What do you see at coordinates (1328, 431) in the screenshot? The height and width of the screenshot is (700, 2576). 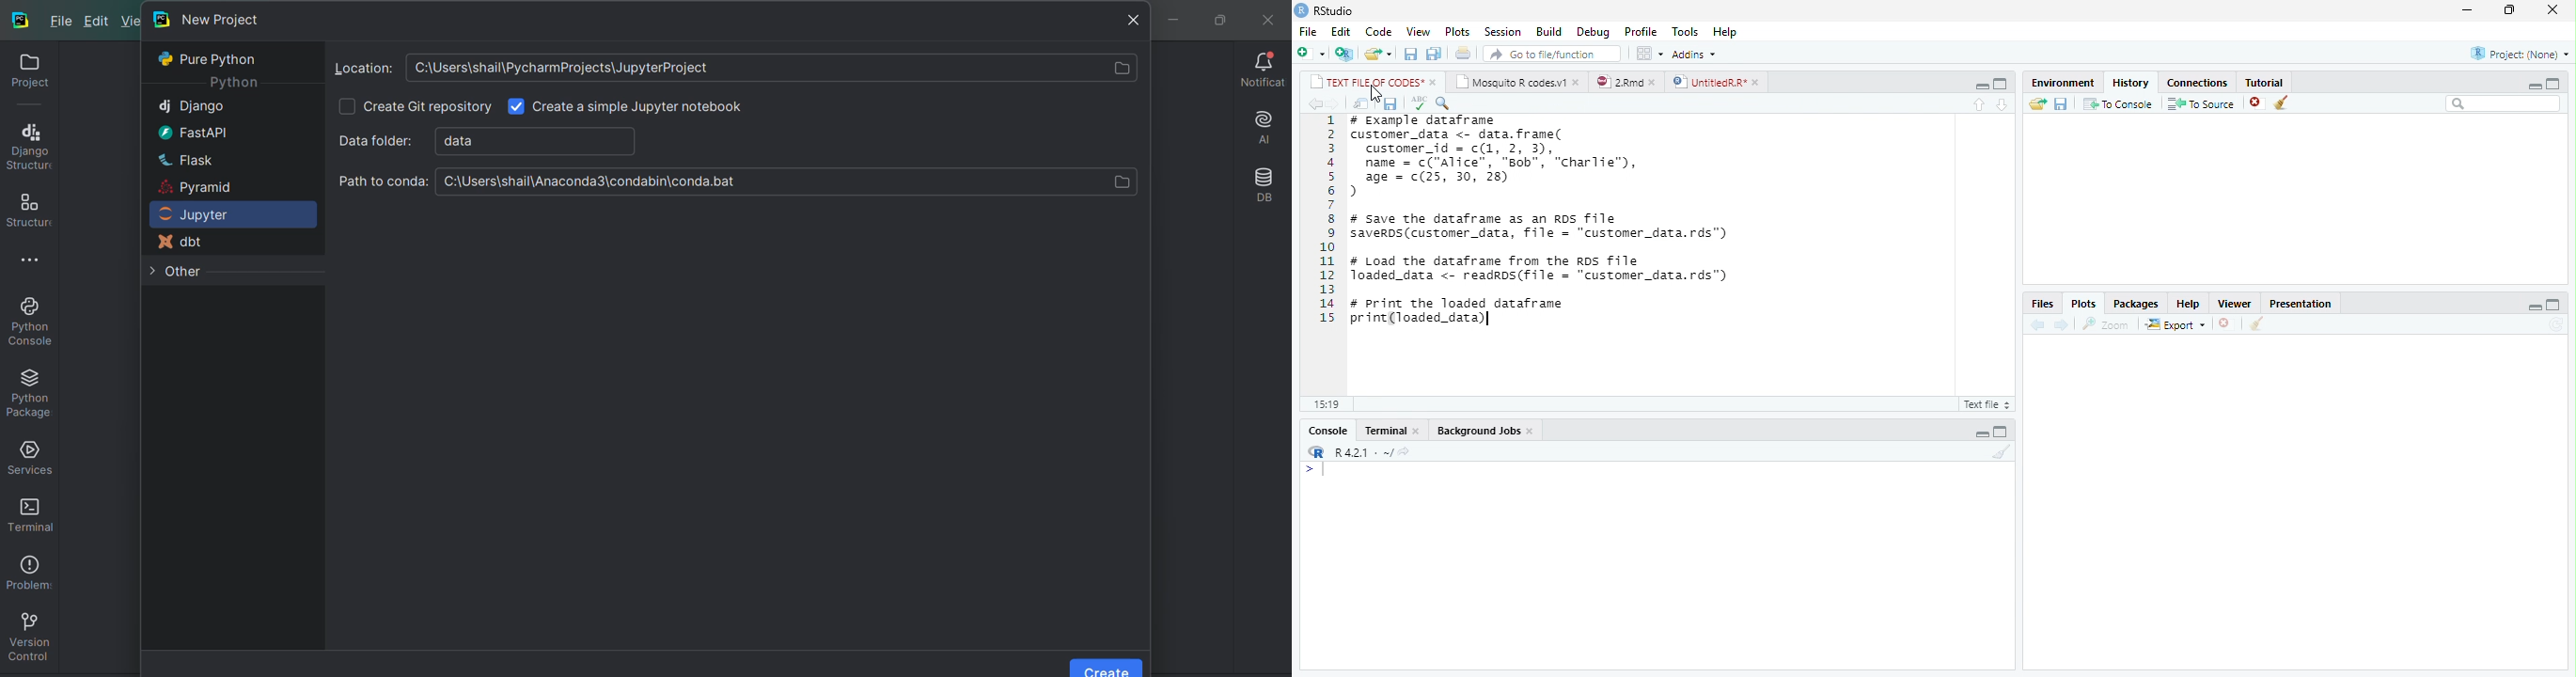 I see `Console` at bounding box center [1328, 431].